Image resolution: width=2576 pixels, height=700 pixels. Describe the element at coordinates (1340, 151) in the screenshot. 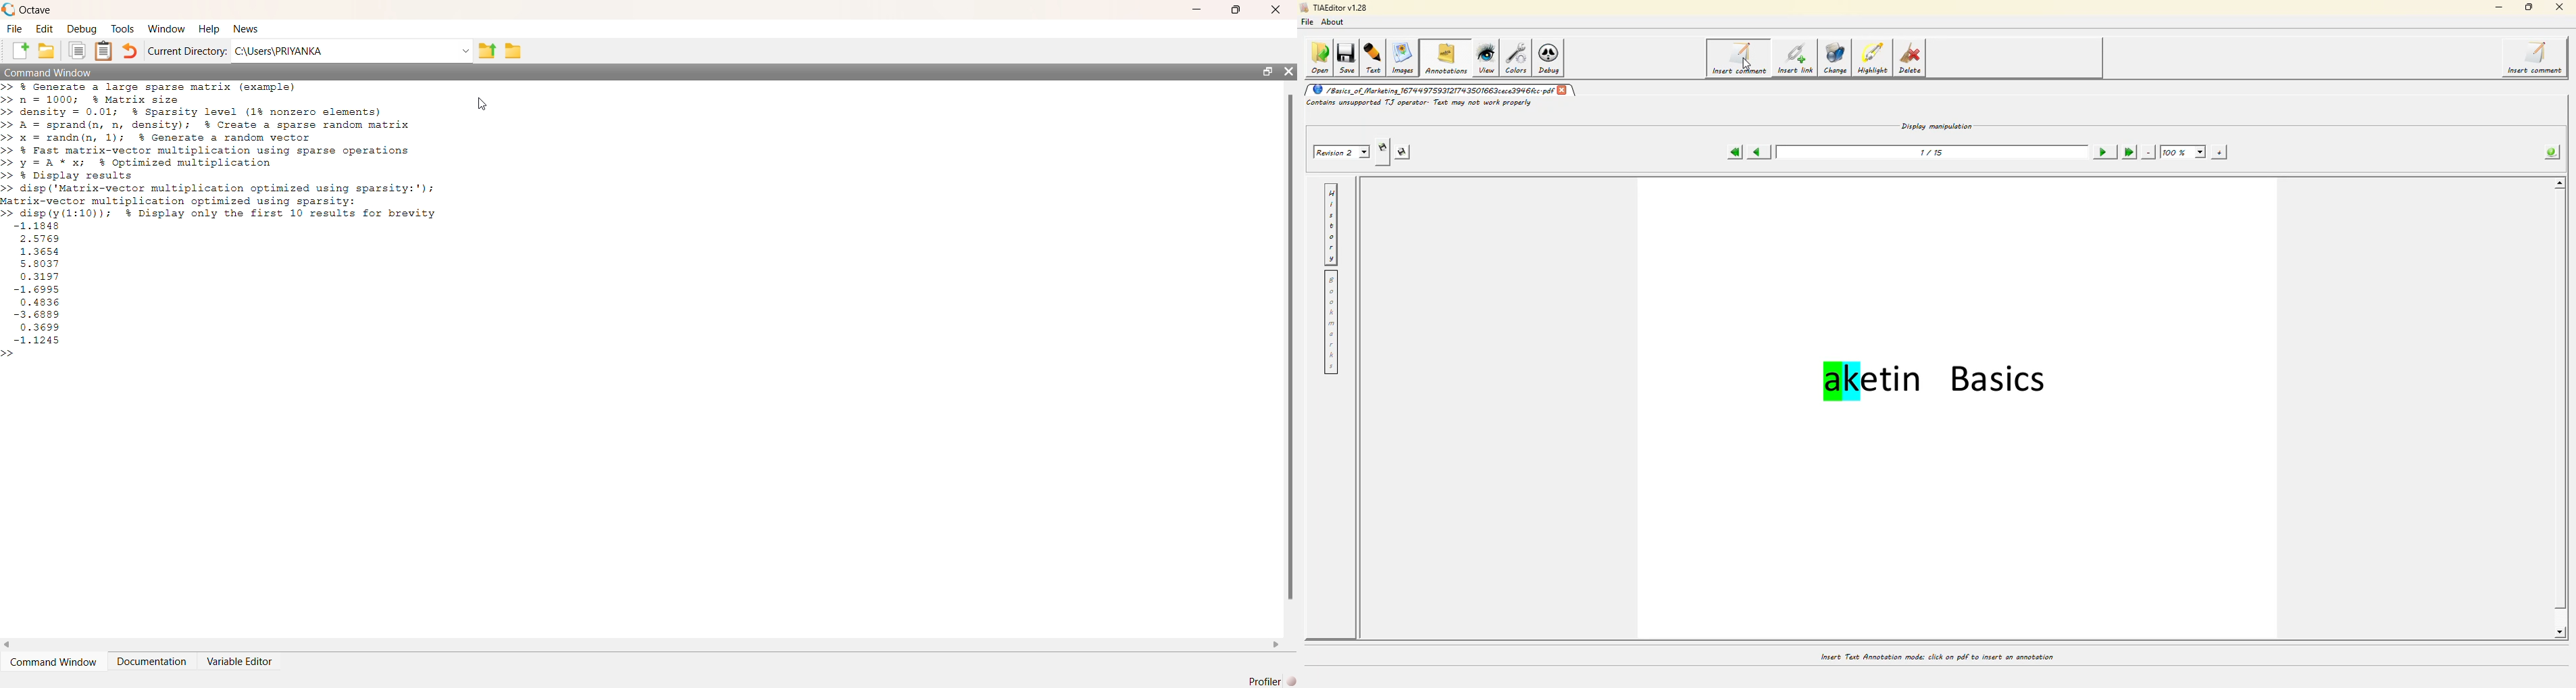

I see `Revision 2` at that location.